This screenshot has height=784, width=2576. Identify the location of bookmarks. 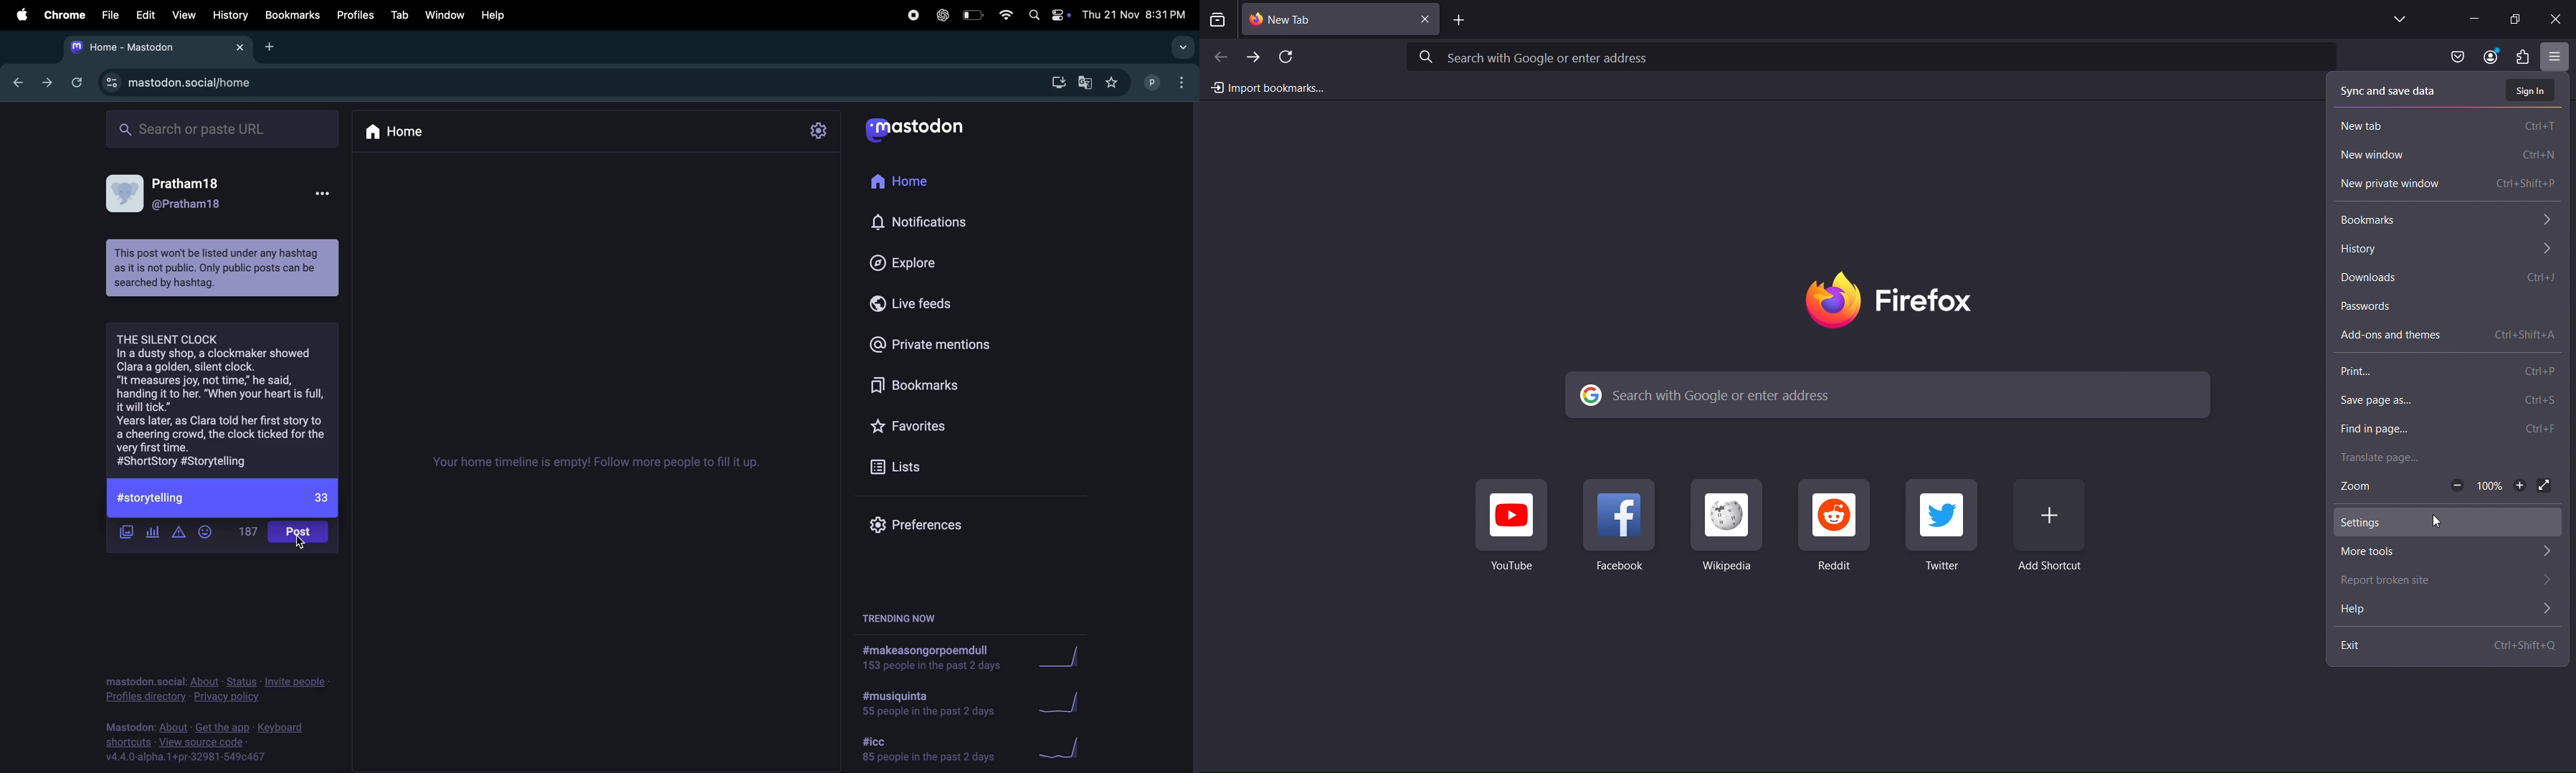
(914, 385).